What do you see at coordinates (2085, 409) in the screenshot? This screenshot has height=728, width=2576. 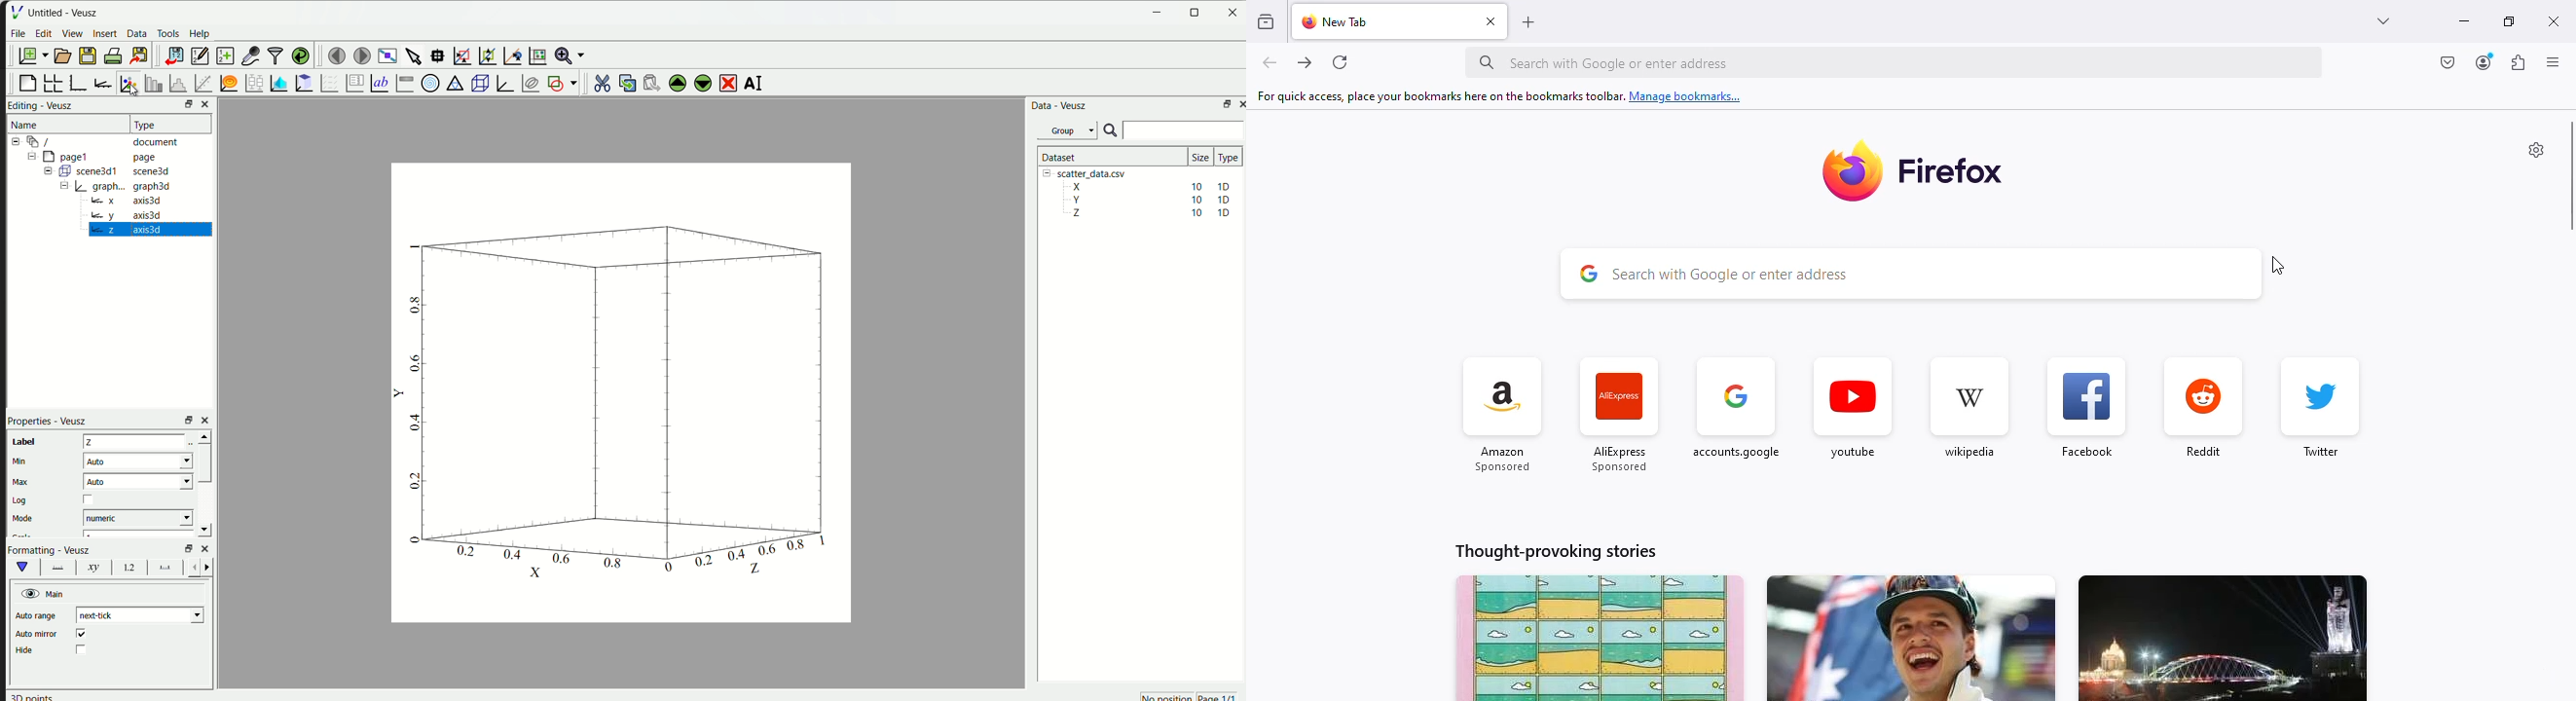 I see `facebook` at bounding box center [2085, 409].